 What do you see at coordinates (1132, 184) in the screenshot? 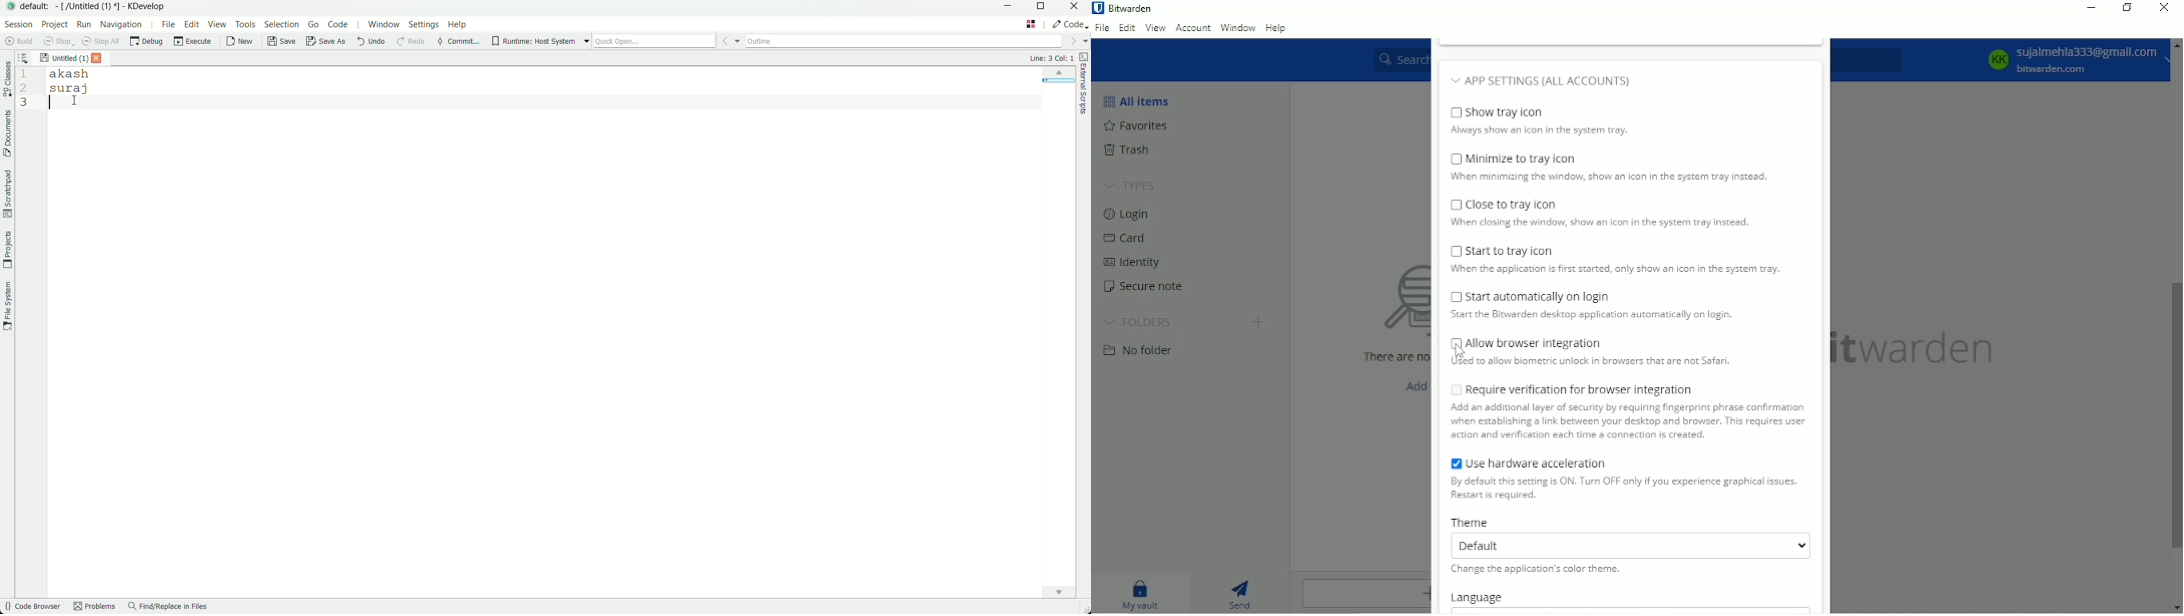
I see `Types` at bounding box center [1132, 184].